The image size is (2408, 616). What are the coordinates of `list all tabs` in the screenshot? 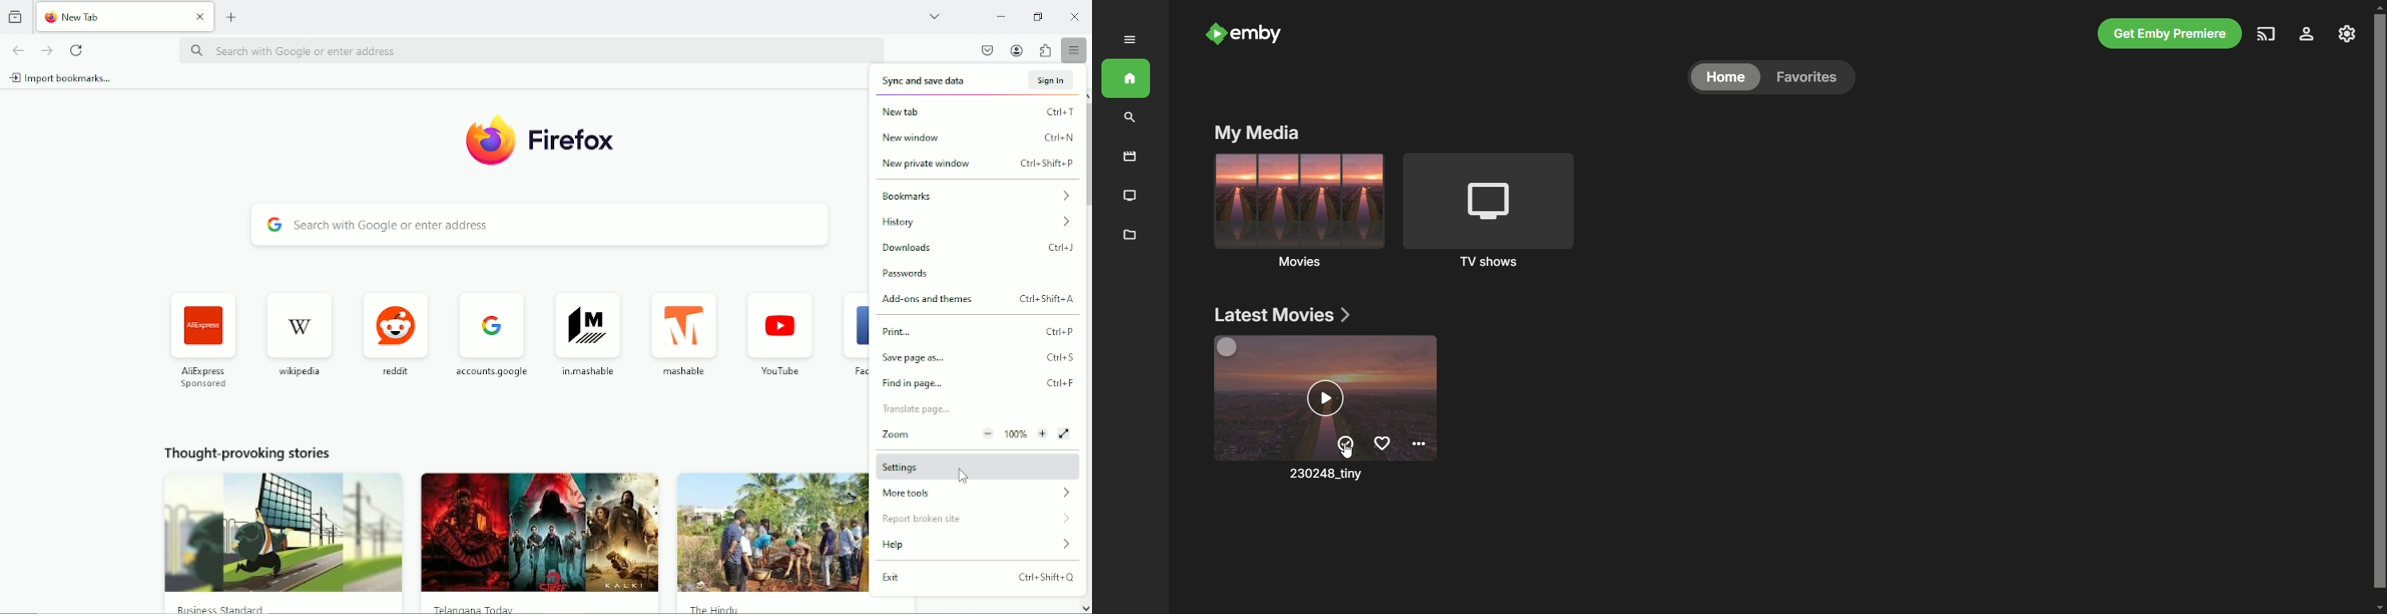 It's located at (934, 16).